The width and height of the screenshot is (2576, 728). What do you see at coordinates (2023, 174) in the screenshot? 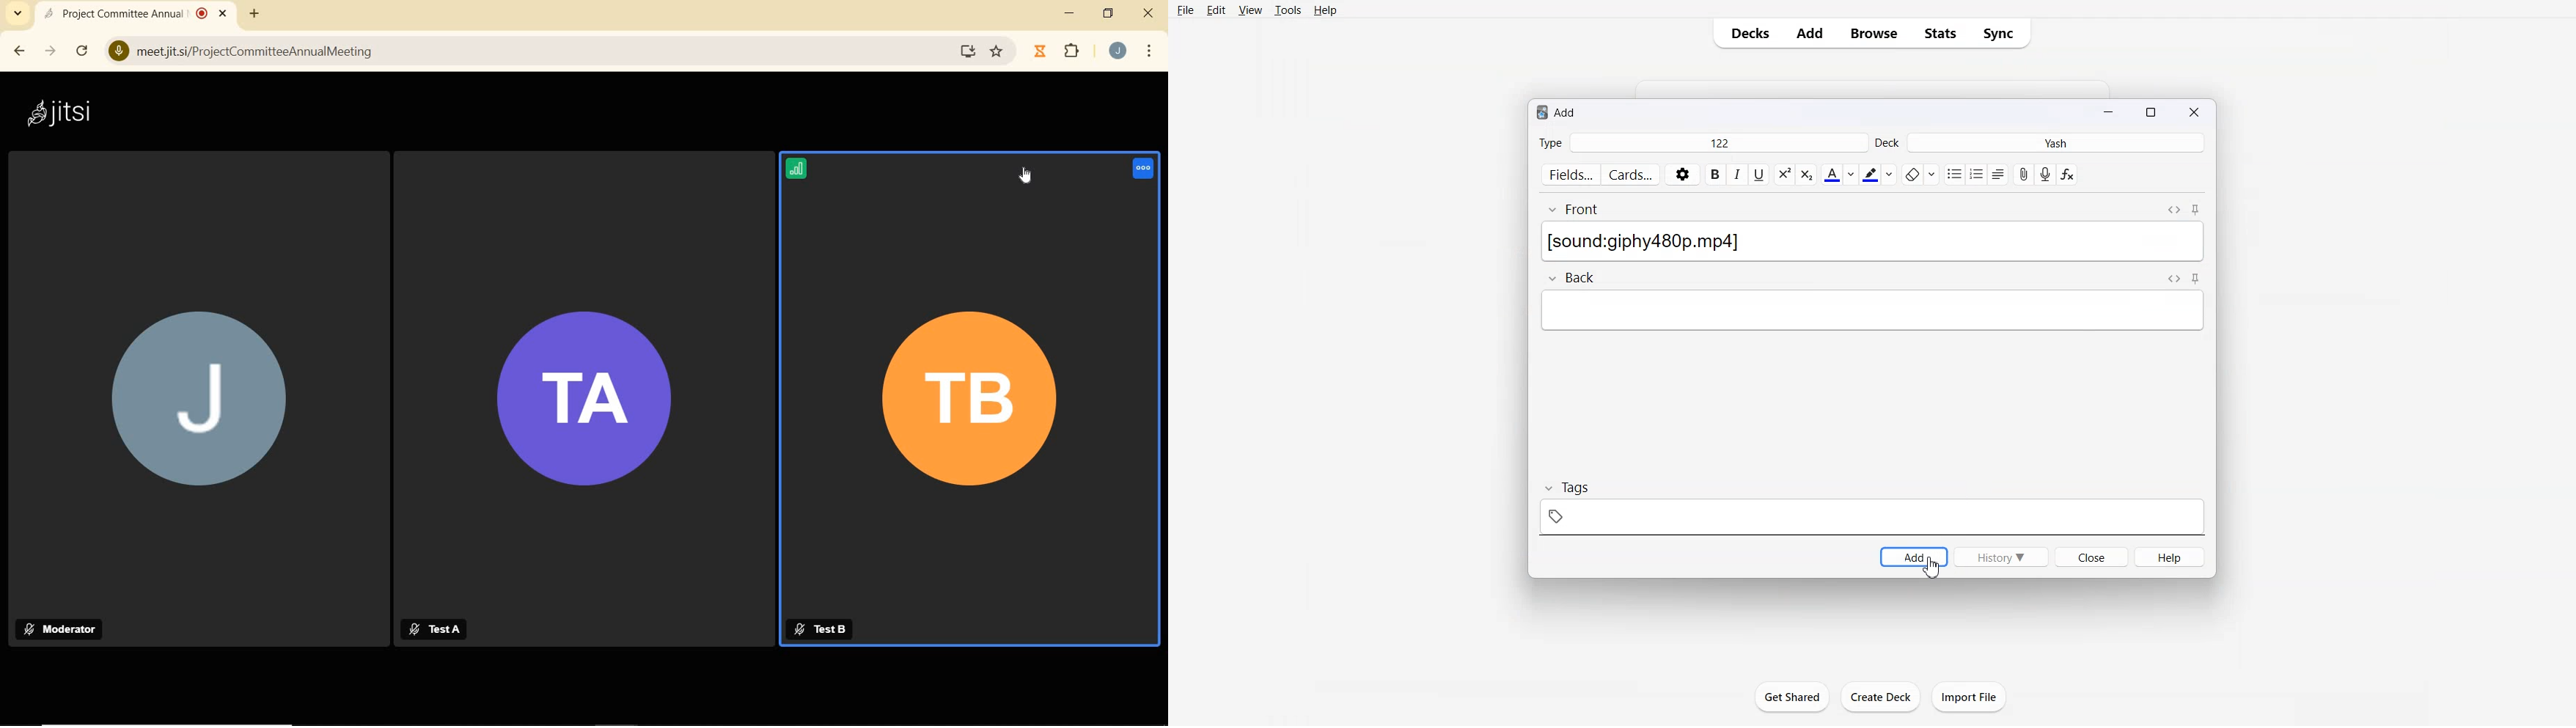
I see `Attach file` at bounding box center [2023, 174].